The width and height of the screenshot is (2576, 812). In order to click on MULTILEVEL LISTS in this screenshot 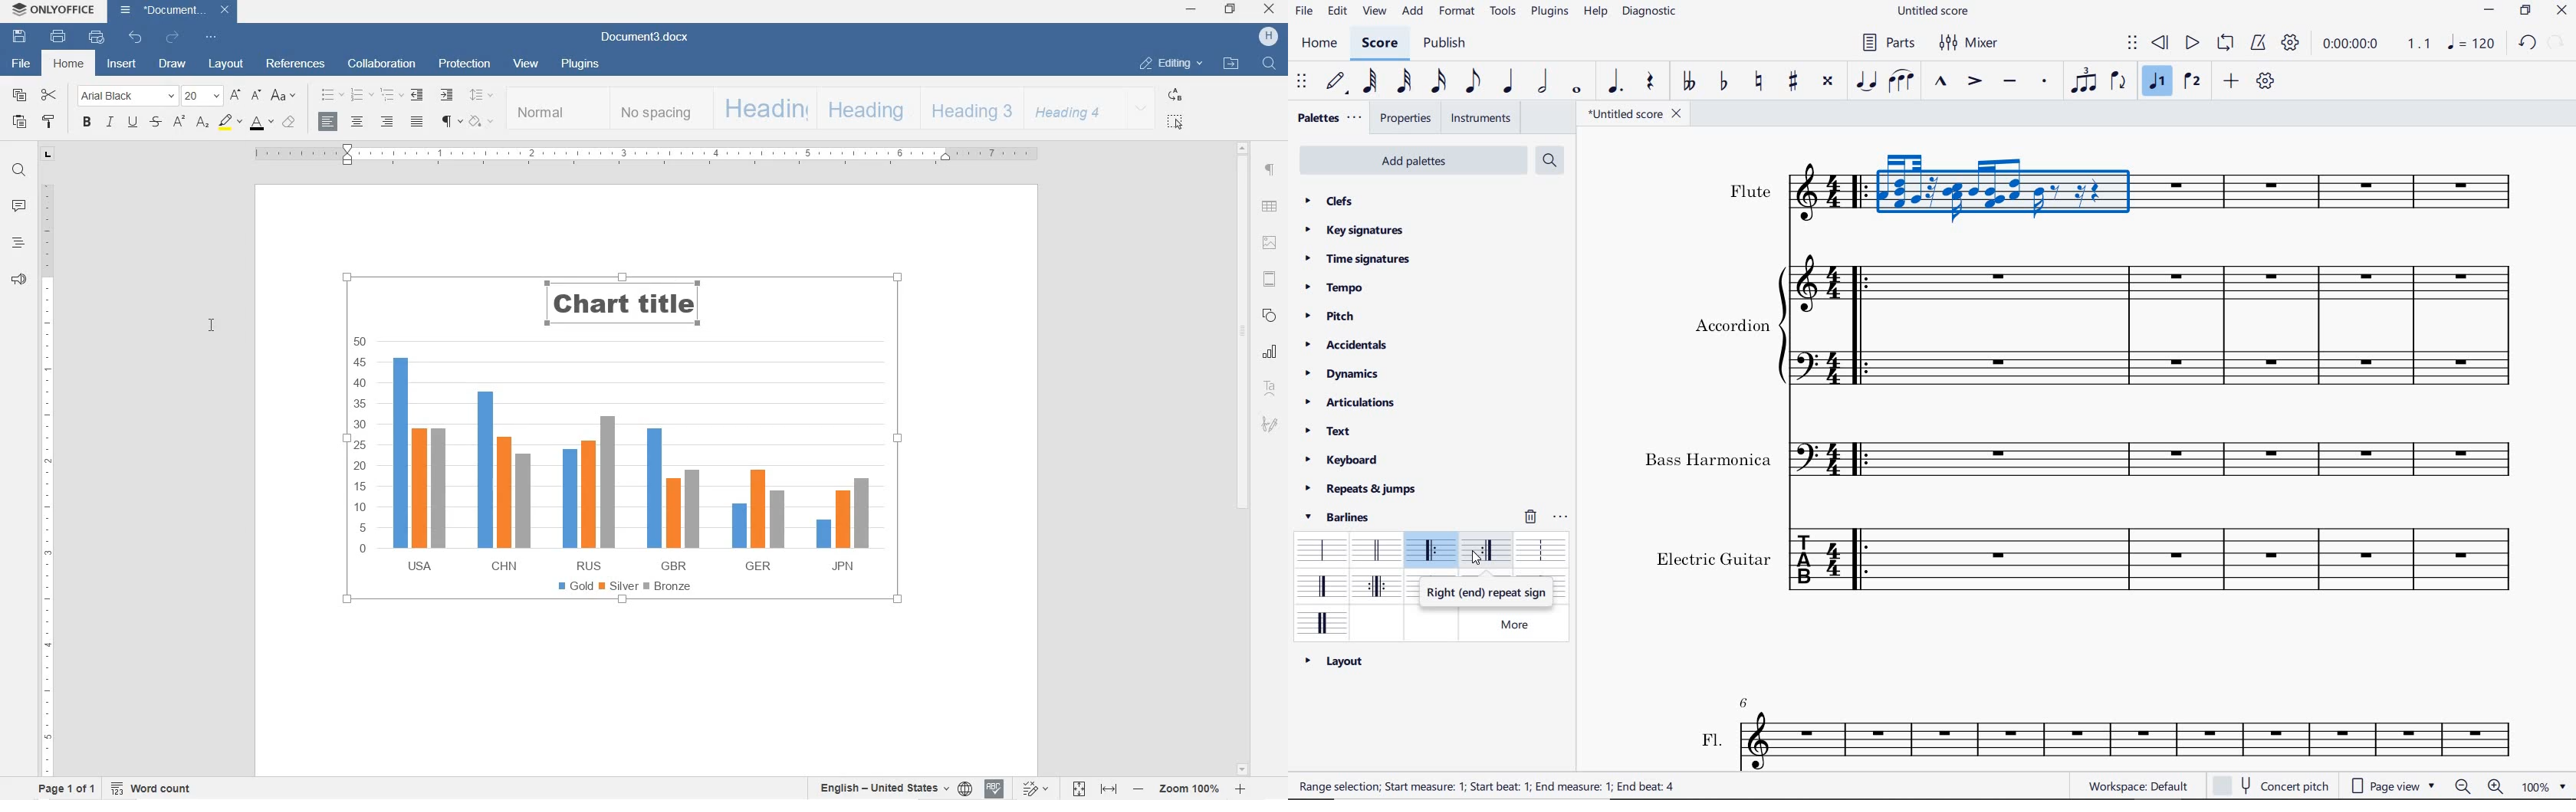, I will do `click(392, 96)`.